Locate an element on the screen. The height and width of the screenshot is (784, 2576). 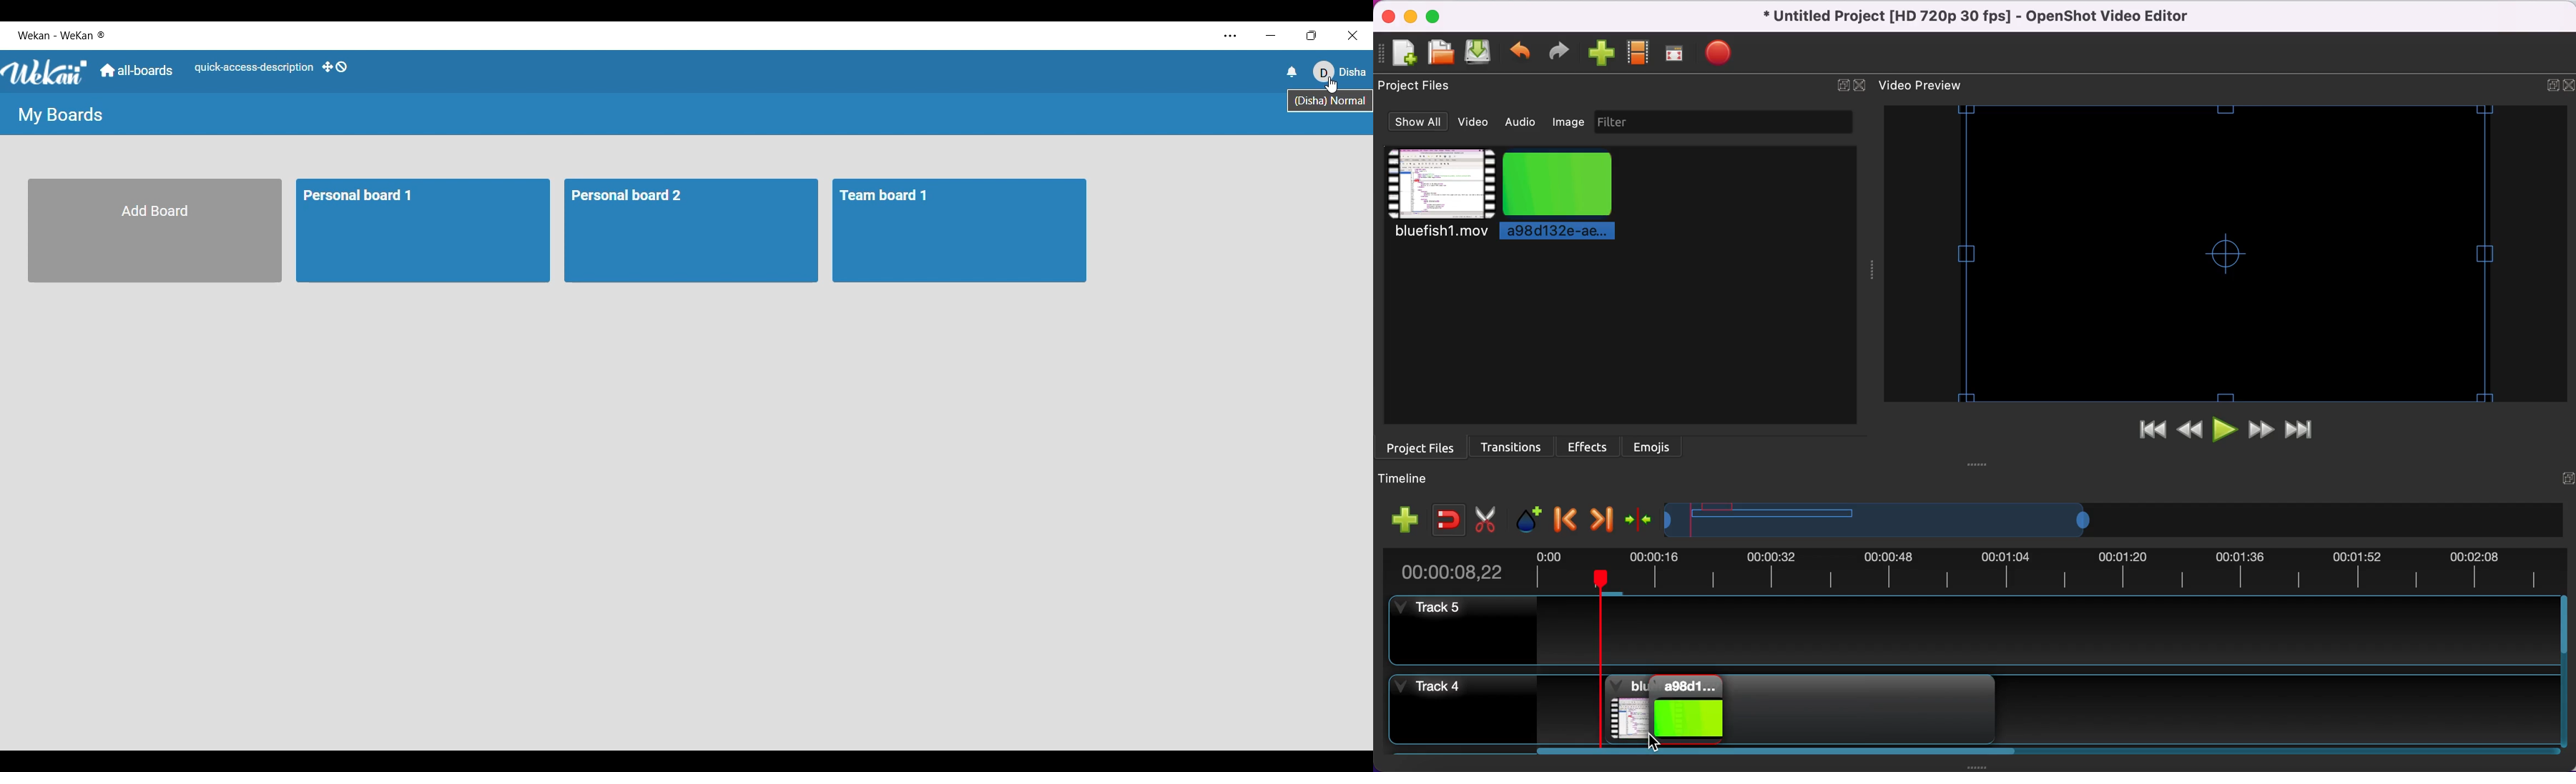
Personal board 2 is located at coordinates (689, 232).